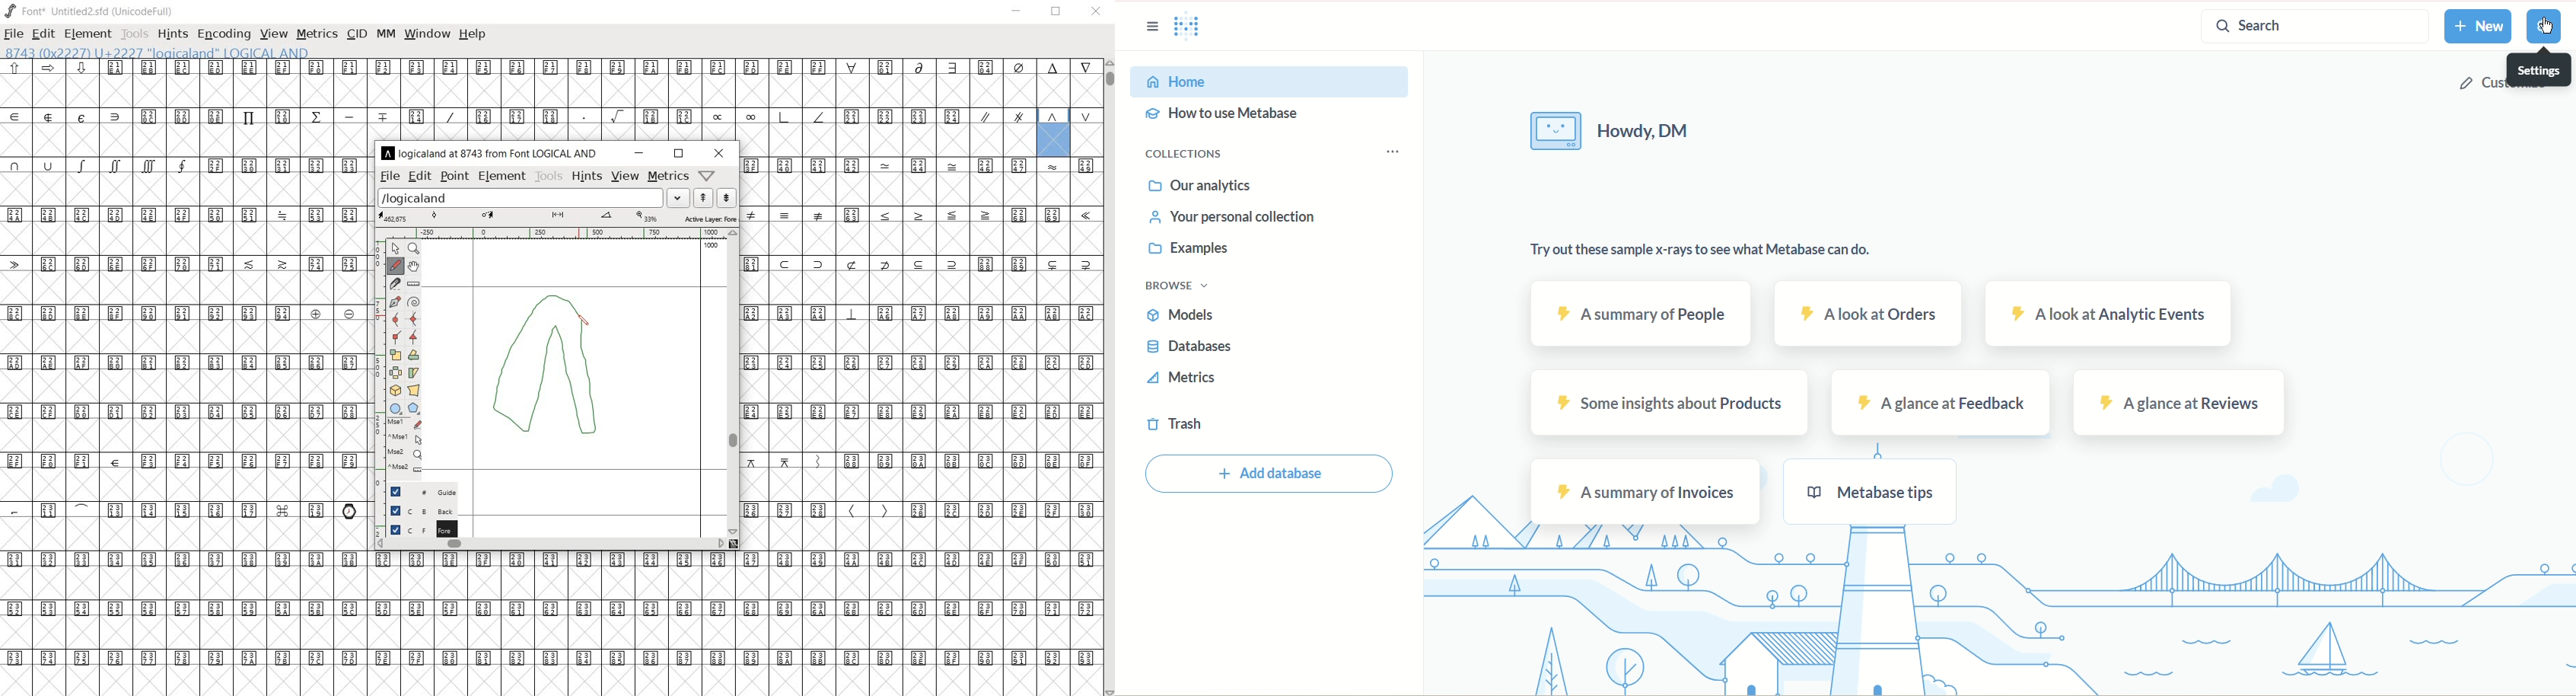 This screenshot has width=2576, height=700. Describe the element at coordinates (586, 178) in the screenshot. I see `hints` at that location.